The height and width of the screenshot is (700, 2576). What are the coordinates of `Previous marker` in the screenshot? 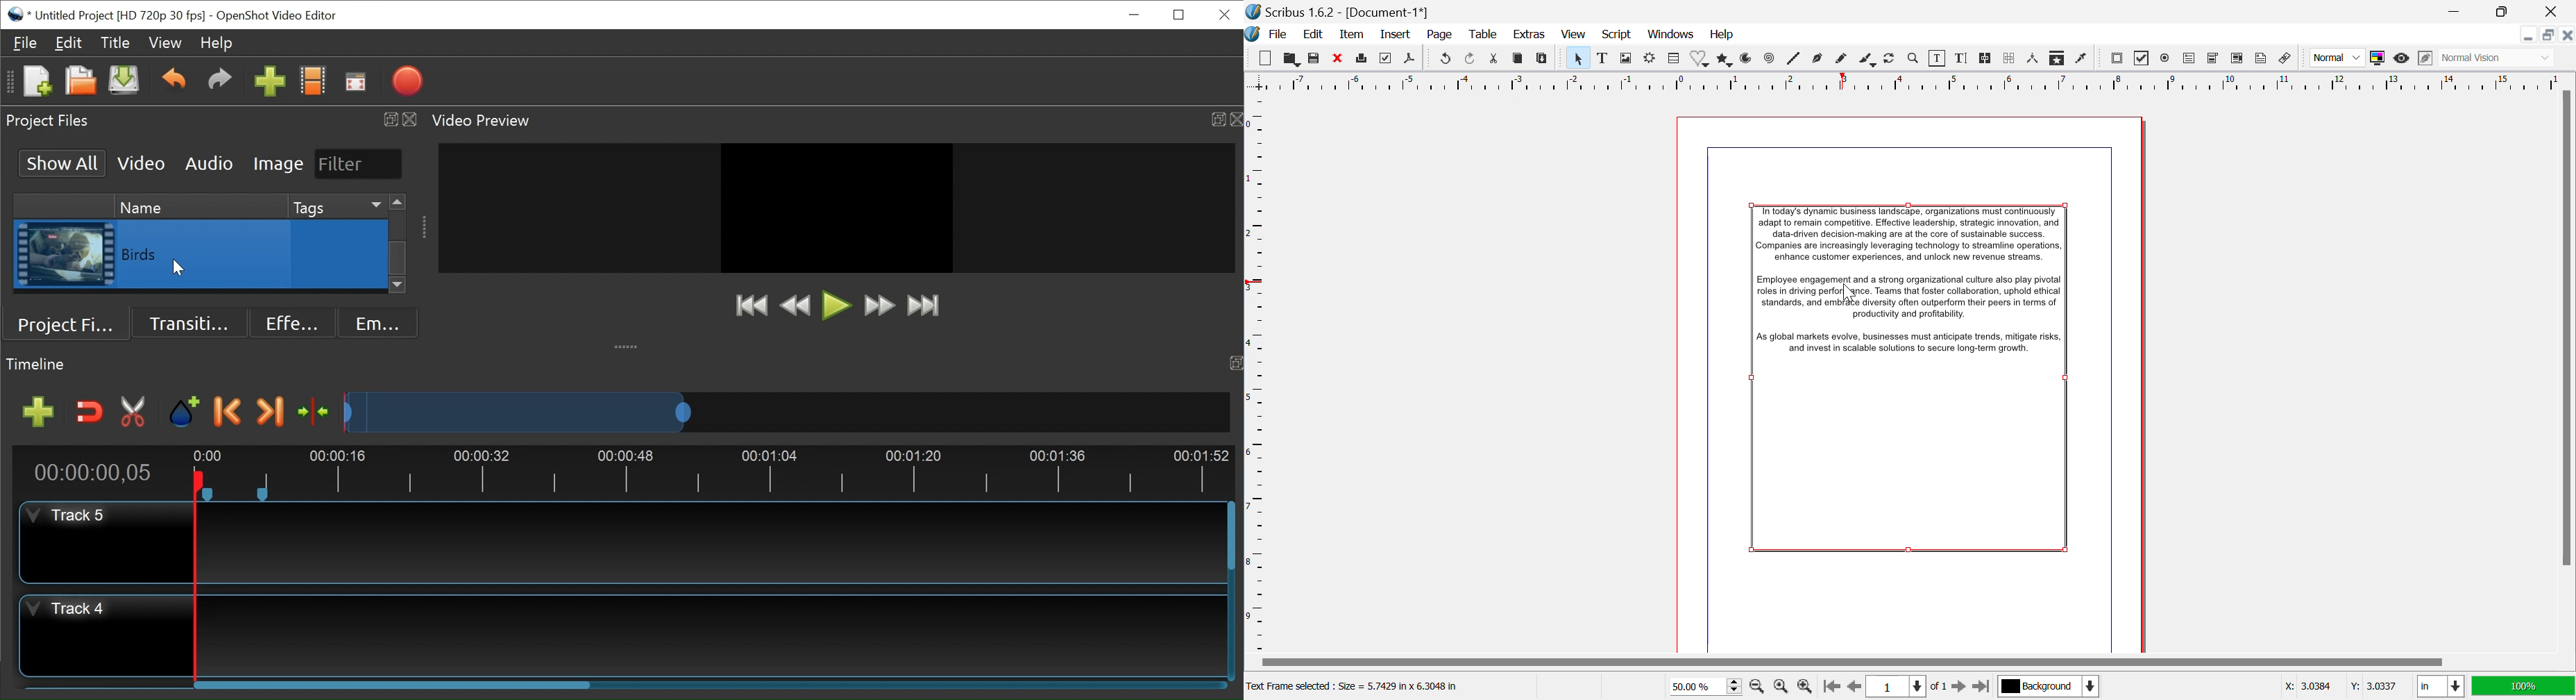 It's located at (230, 414).